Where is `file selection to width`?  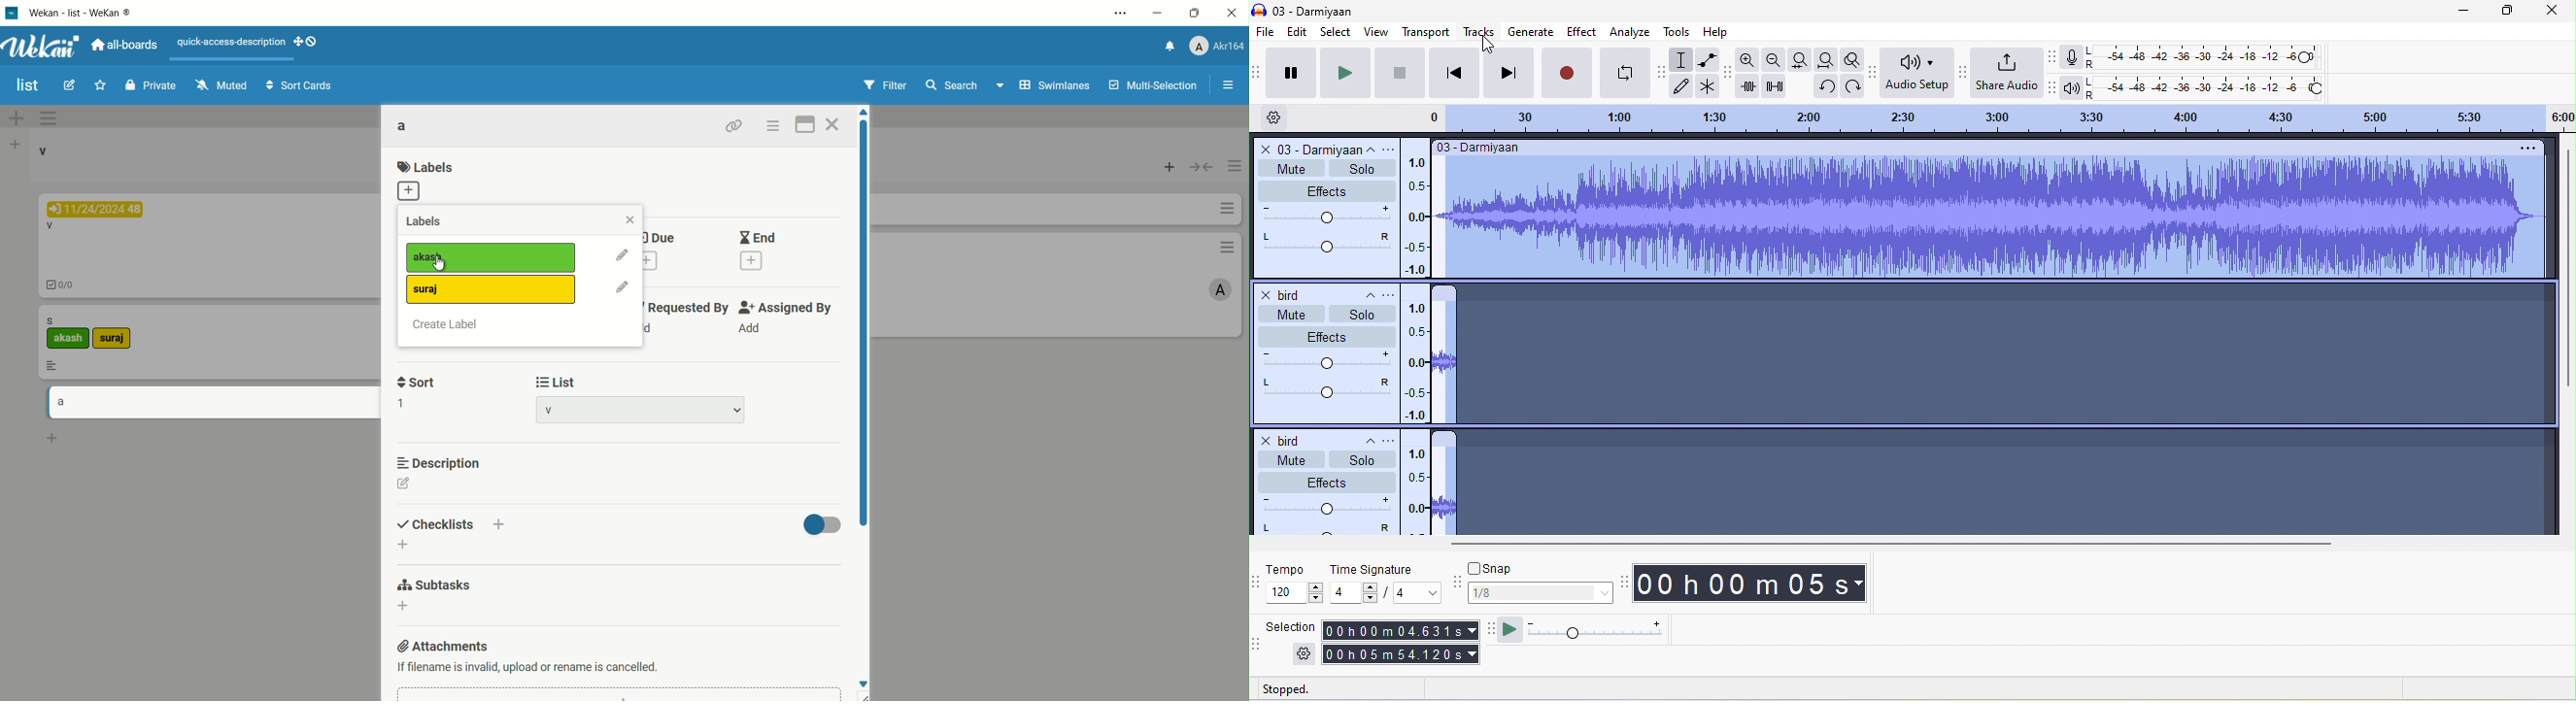 file selection to width is located at coordinates (1803, 59).